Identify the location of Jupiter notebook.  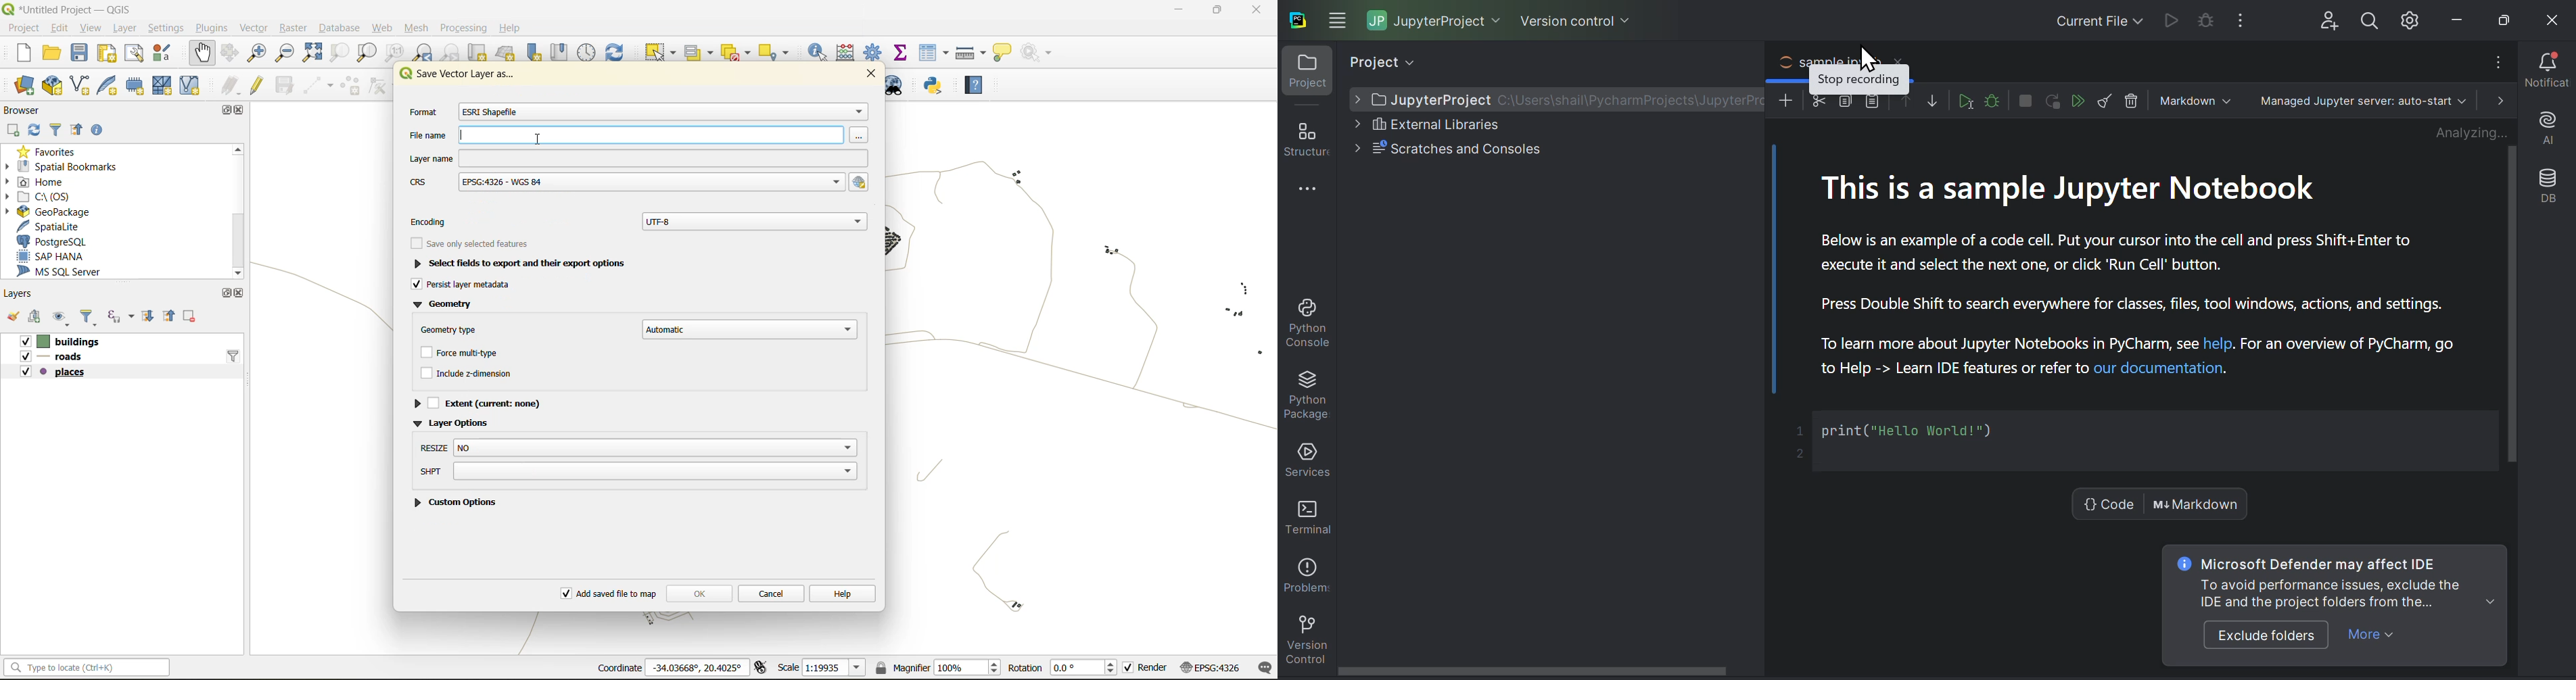
(1559, 98).